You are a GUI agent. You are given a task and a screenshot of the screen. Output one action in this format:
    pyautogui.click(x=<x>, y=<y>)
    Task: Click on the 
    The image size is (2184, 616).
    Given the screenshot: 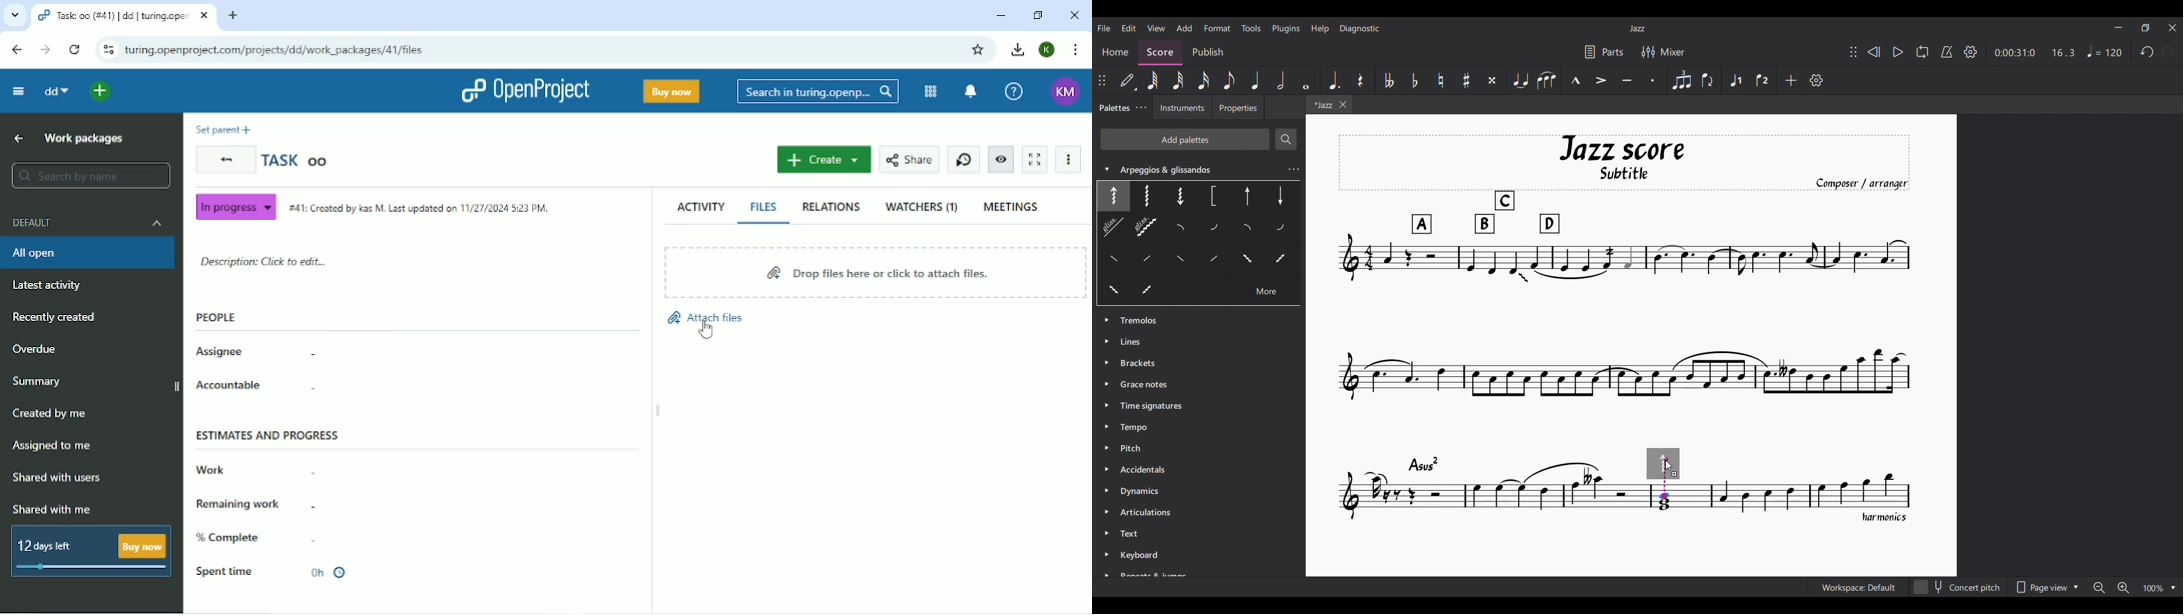 What is the action you would take?
    pyautogui.click(x=1269, y=291)
    